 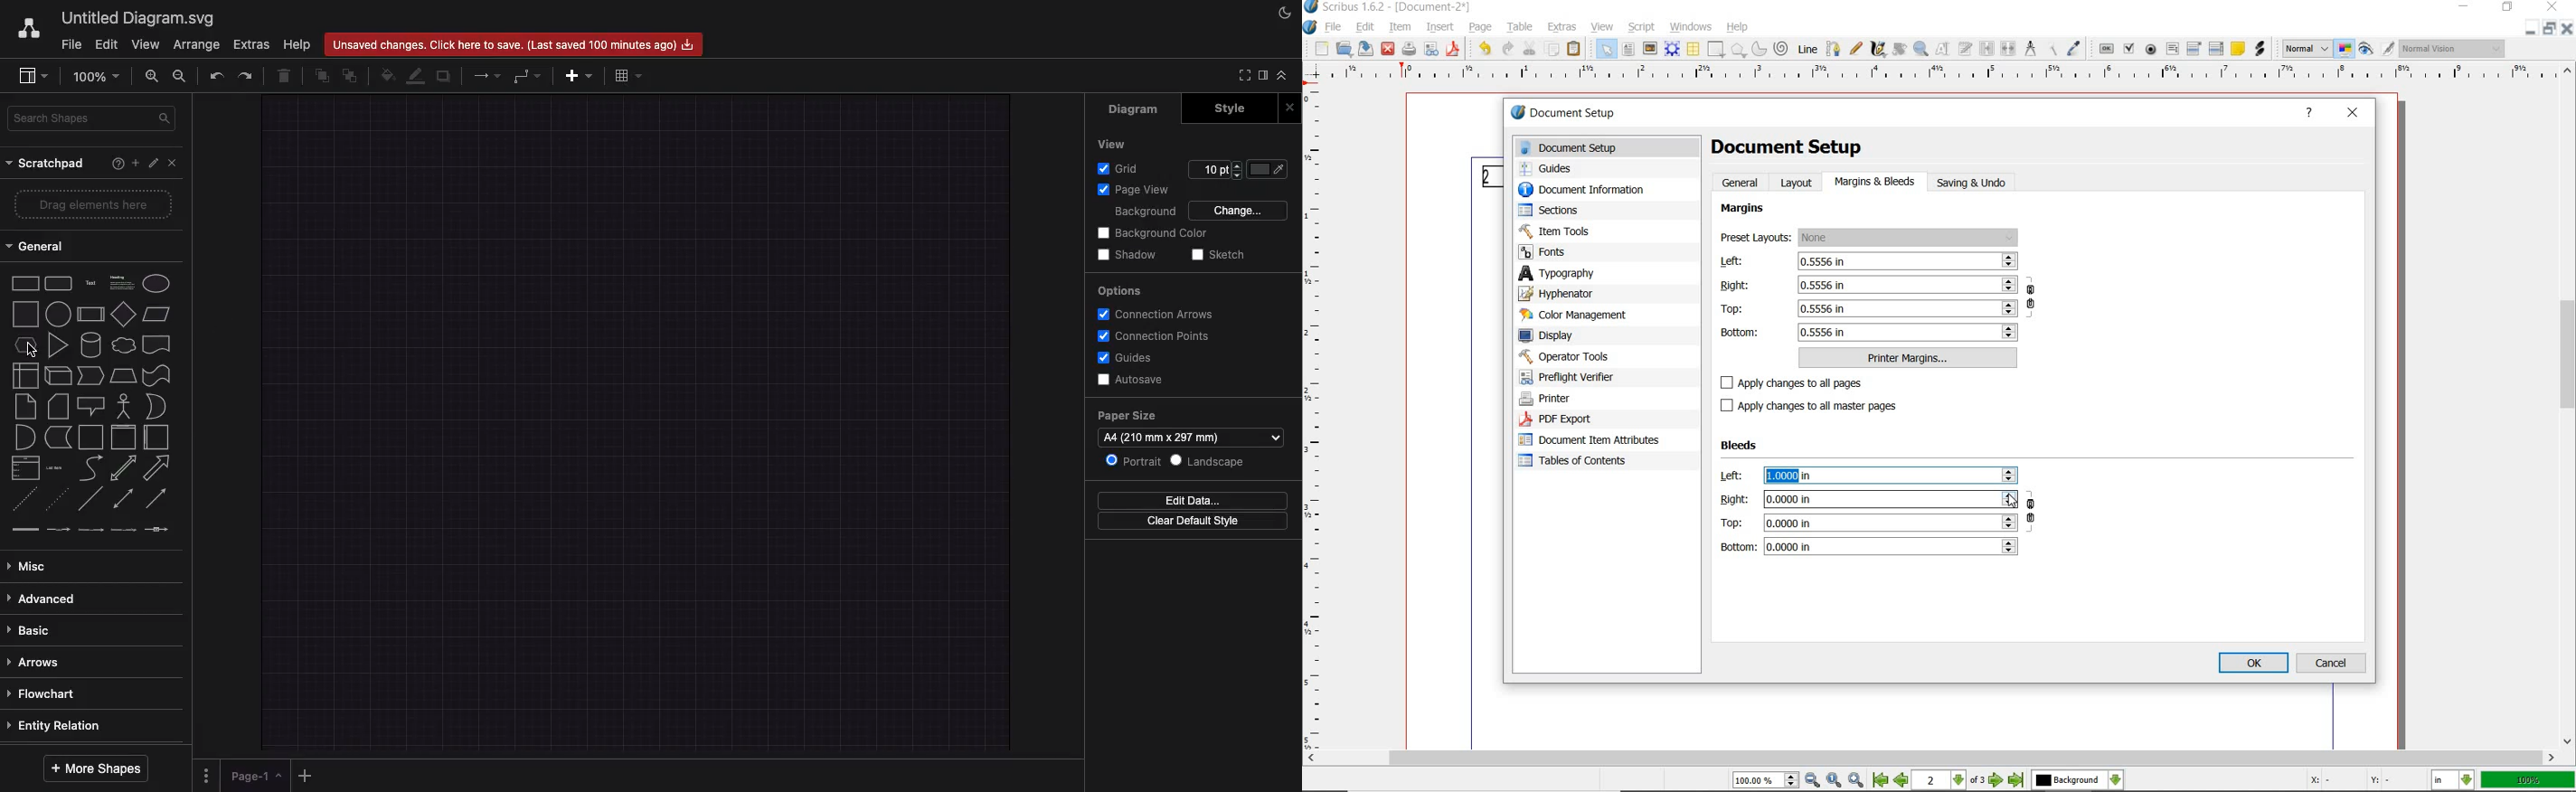 What do you see at coordinates (2346, 51) in the screenshot?
I see `toggle color management` at bounding box center [2346, 51].